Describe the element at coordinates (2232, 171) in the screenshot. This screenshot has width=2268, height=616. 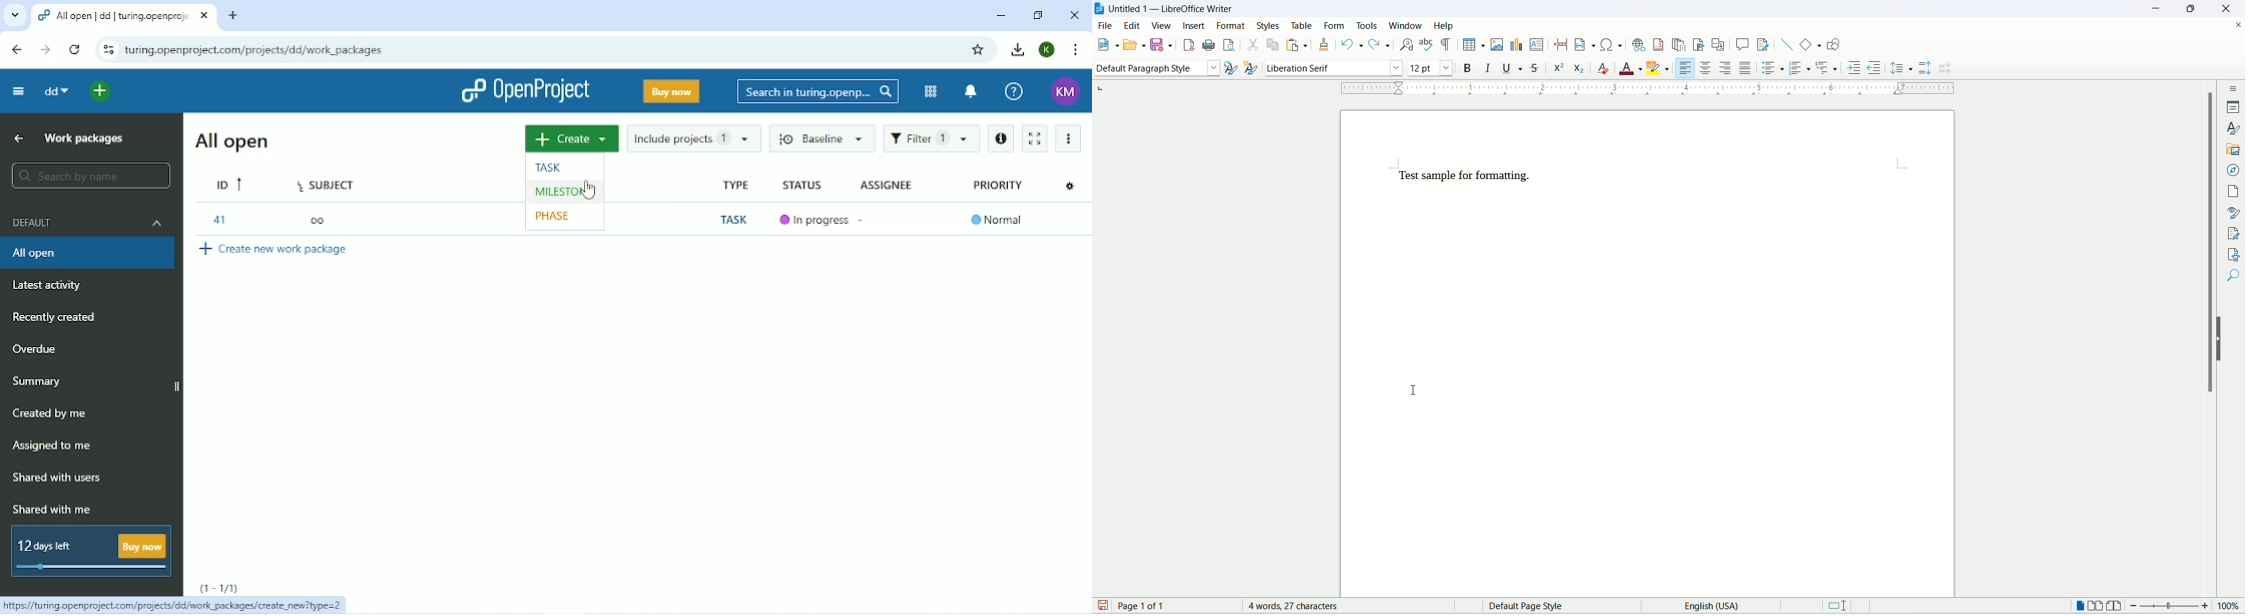
I see `navigator` at that location.